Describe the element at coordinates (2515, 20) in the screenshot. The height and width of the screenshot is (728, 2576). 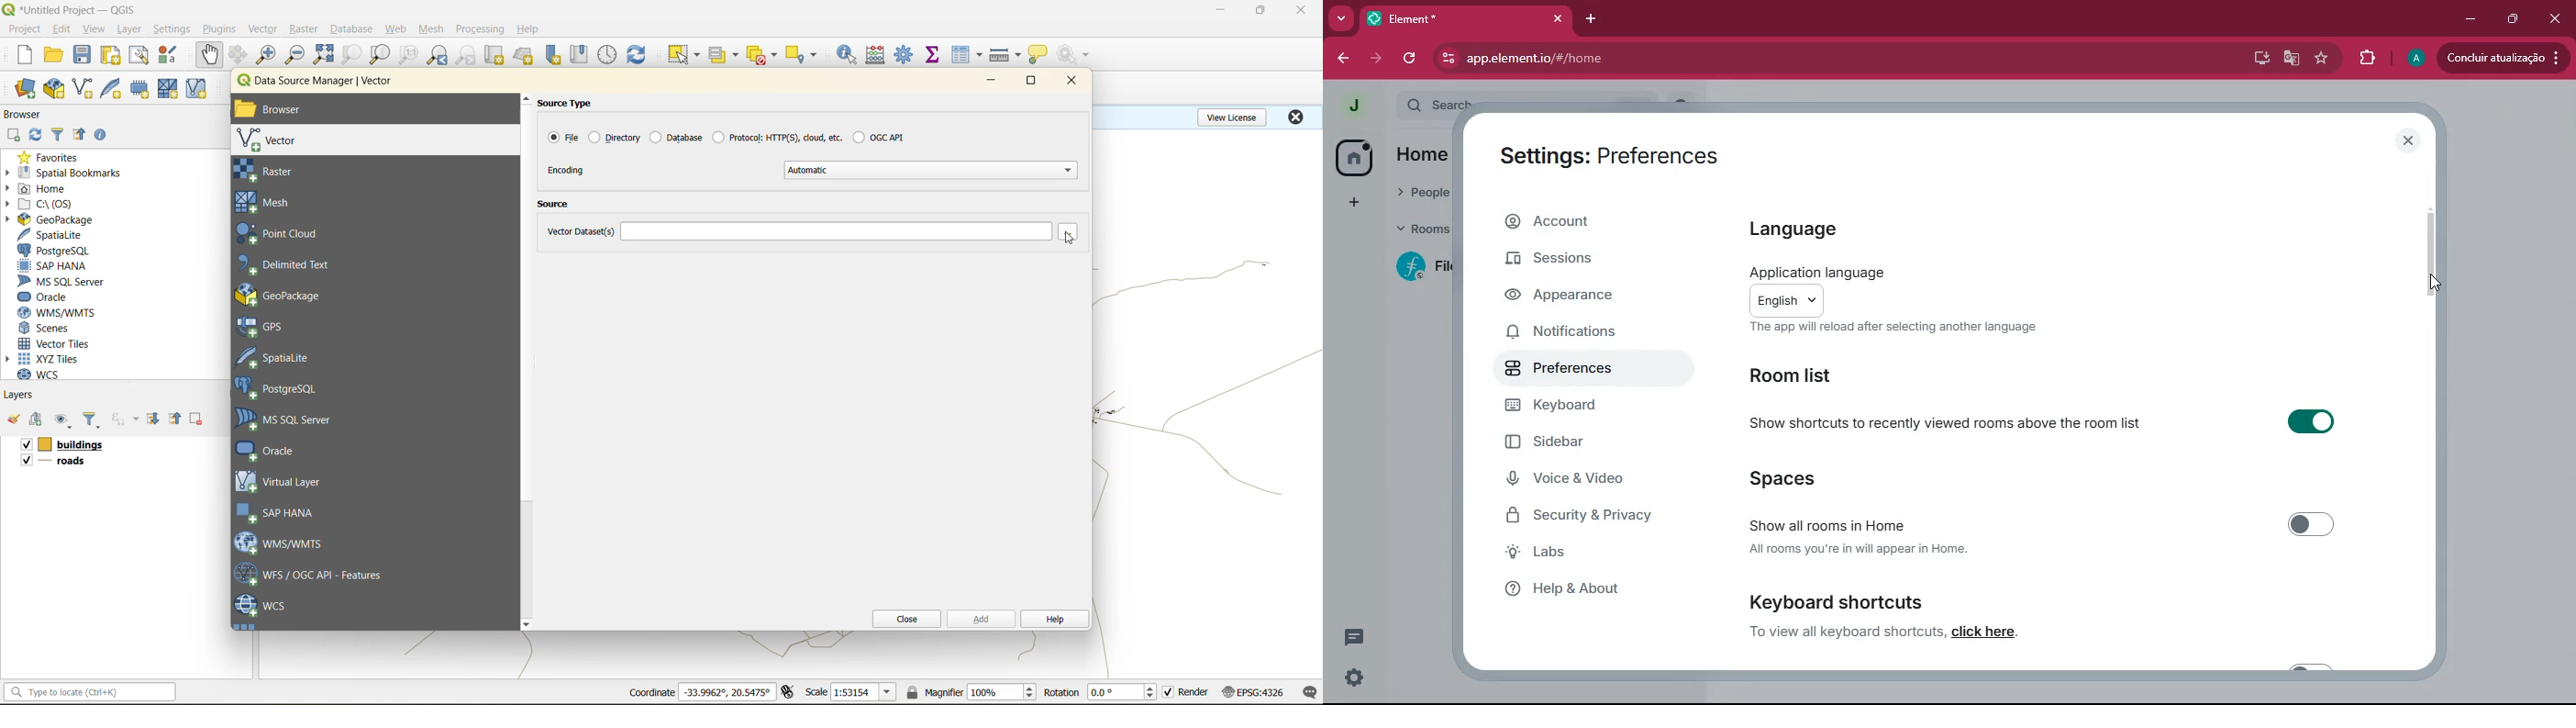
I see `maximize` at that location.